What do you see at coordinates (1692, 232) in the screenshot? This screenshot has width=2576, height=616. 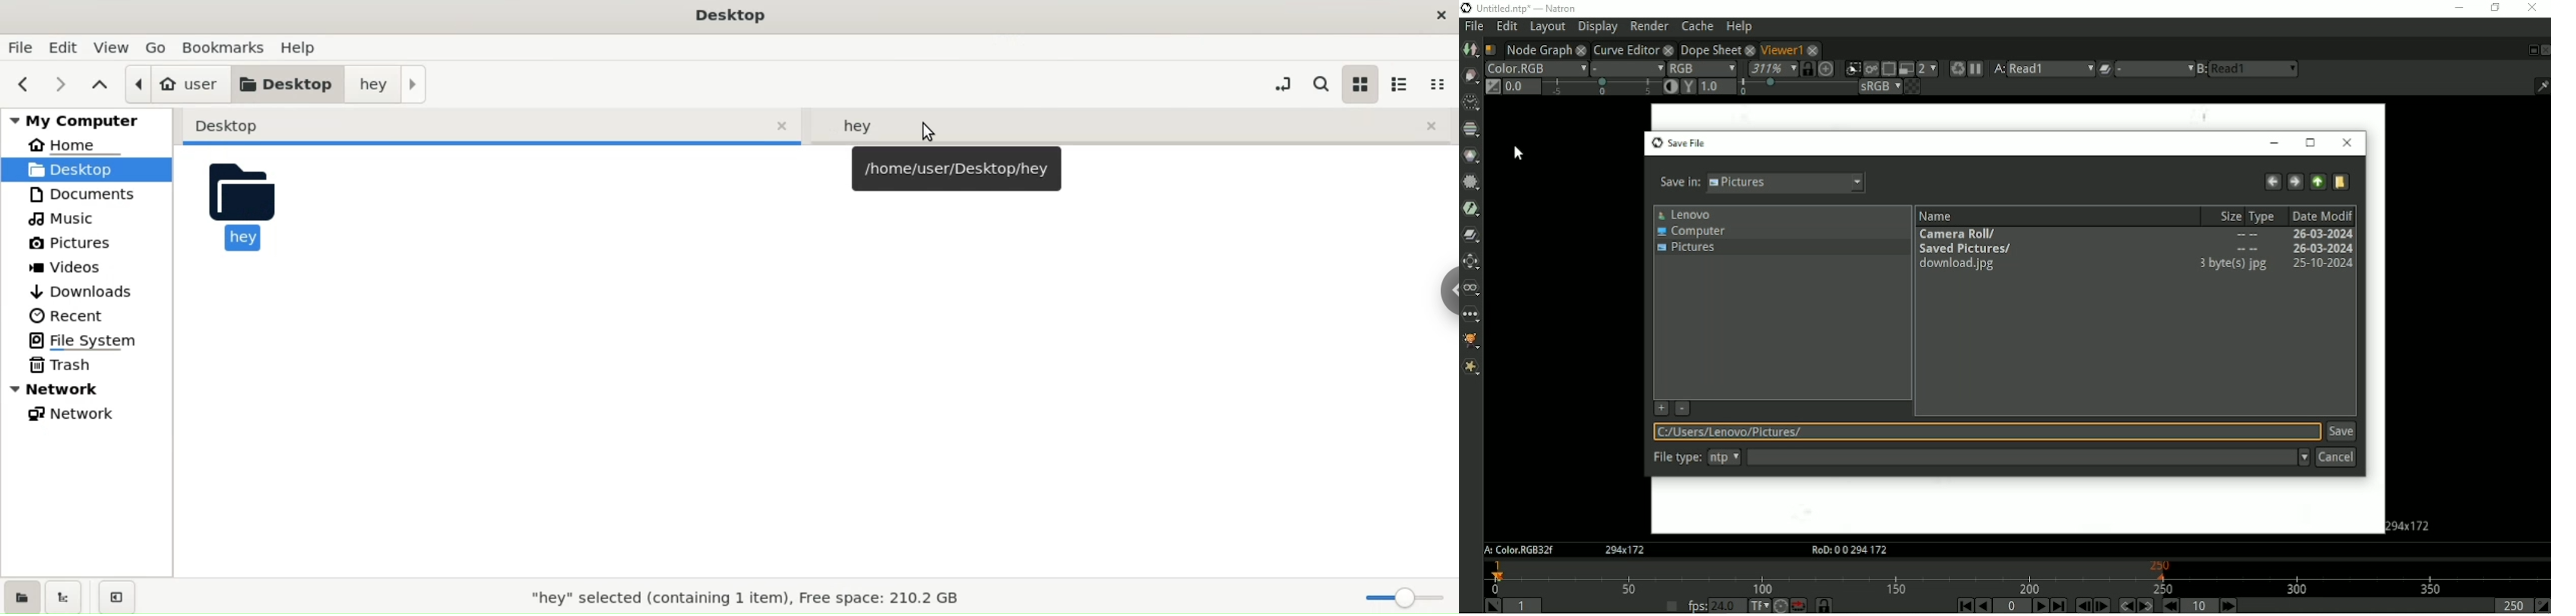 I see `Computer` at bounding box center [1692, 232].